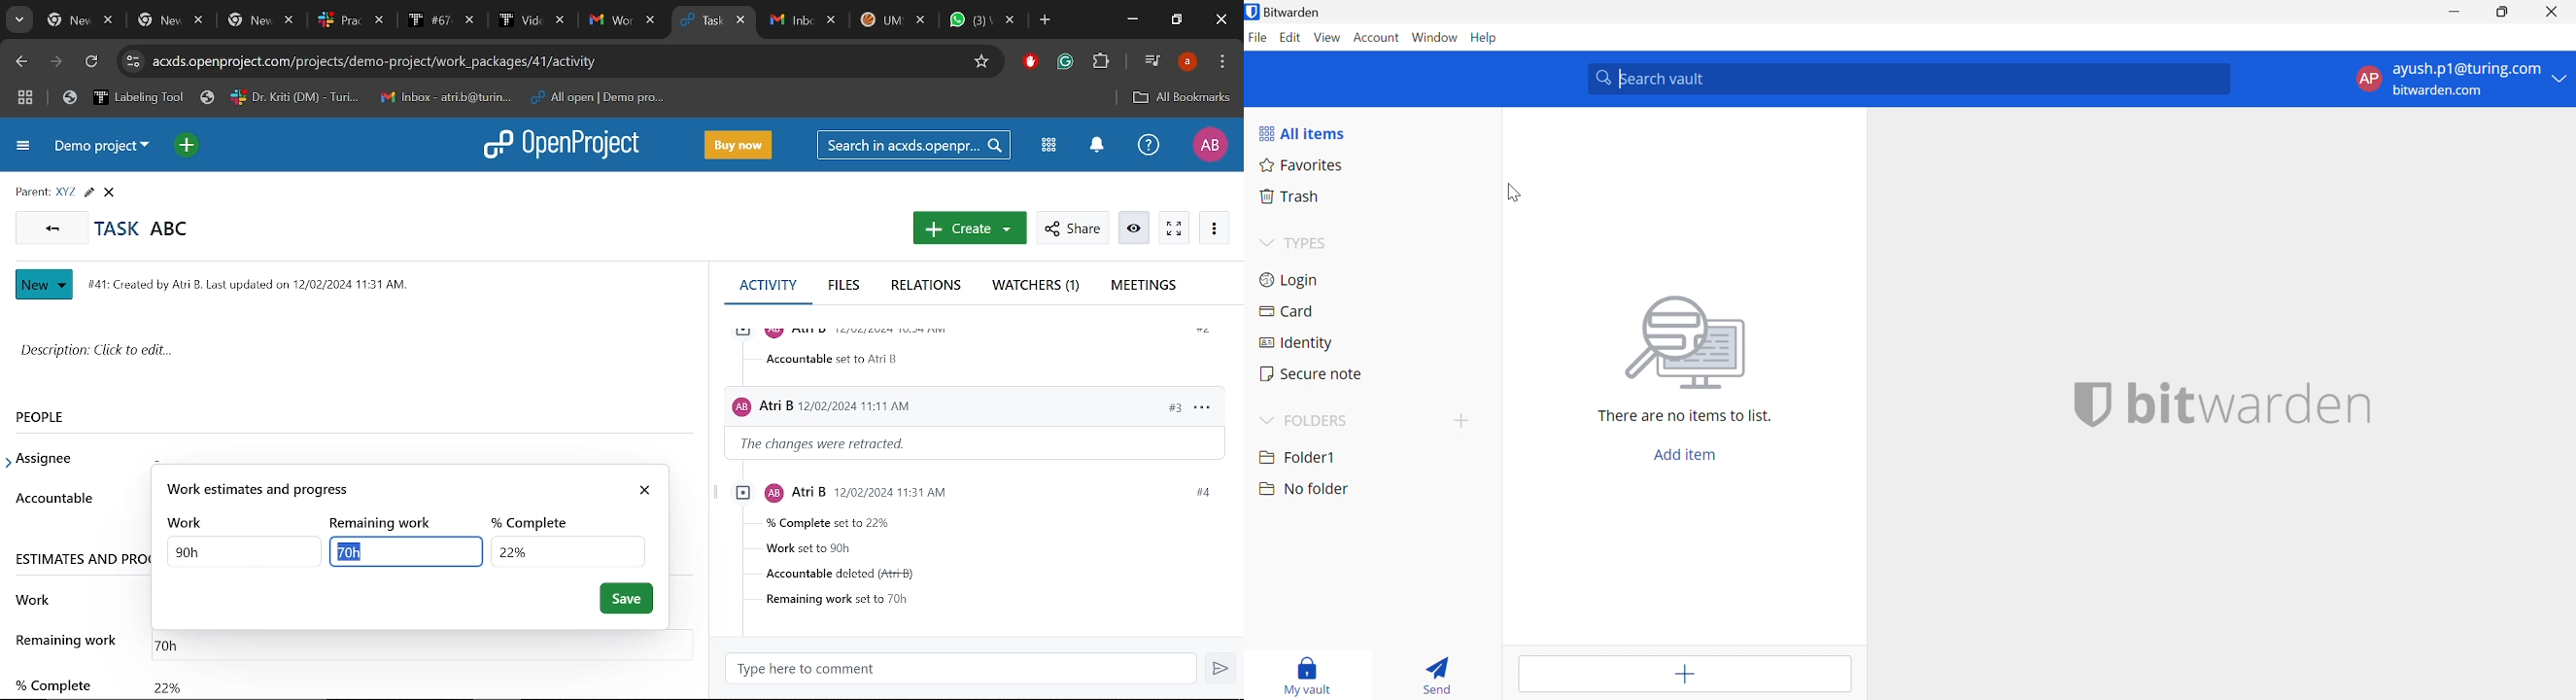 The image size is (2576, 700). Describe the element at coordinates (1308, 243) in the screenshot. I see `TYPES` at that location.